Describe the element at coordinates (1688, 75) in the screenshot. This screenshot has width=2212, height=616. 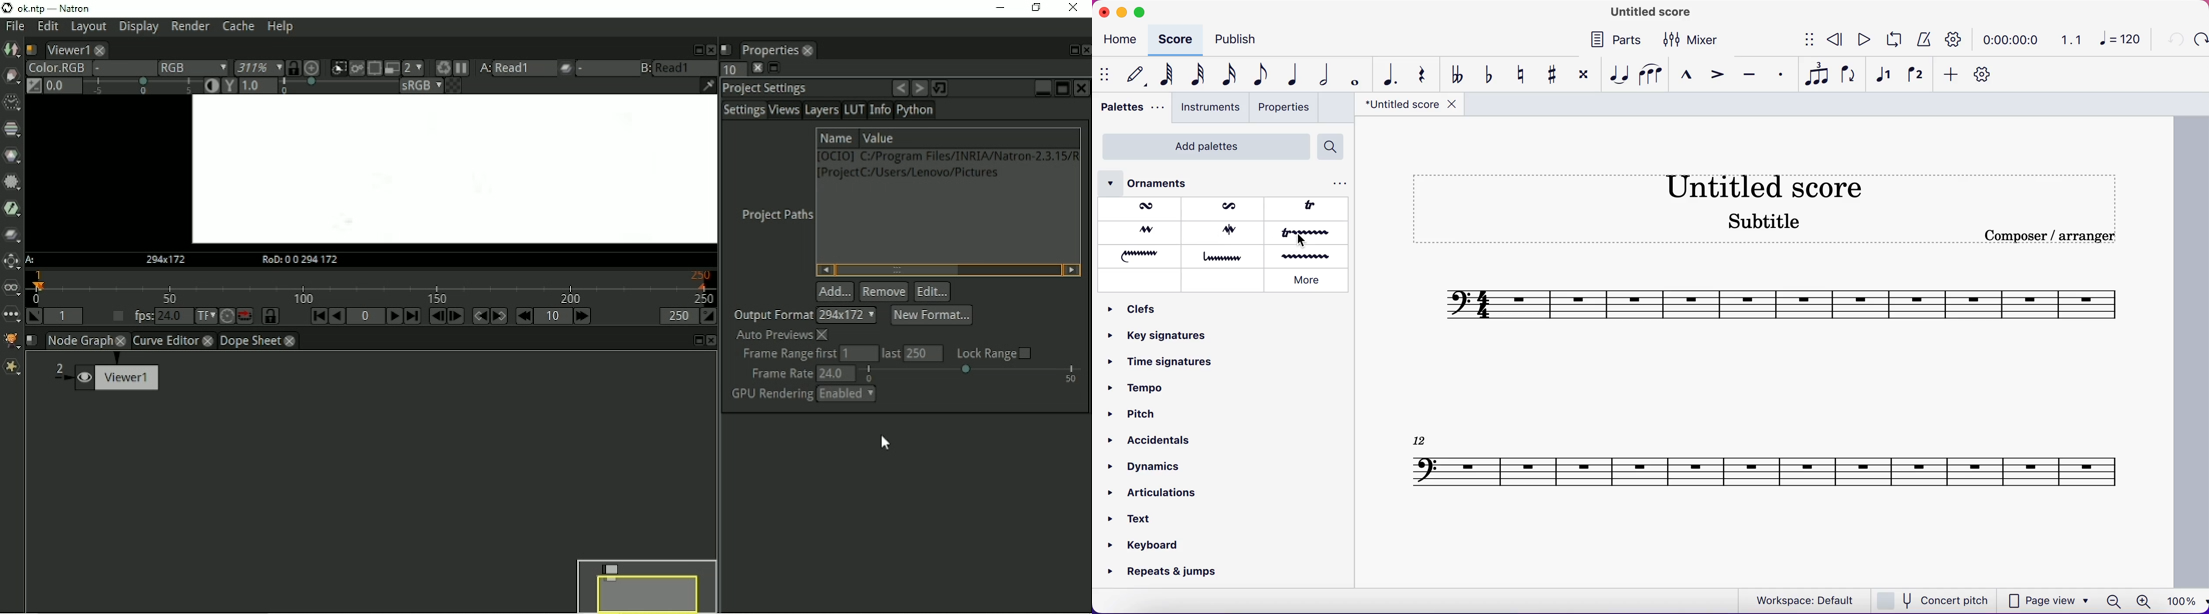
I see `marcato` at that location.